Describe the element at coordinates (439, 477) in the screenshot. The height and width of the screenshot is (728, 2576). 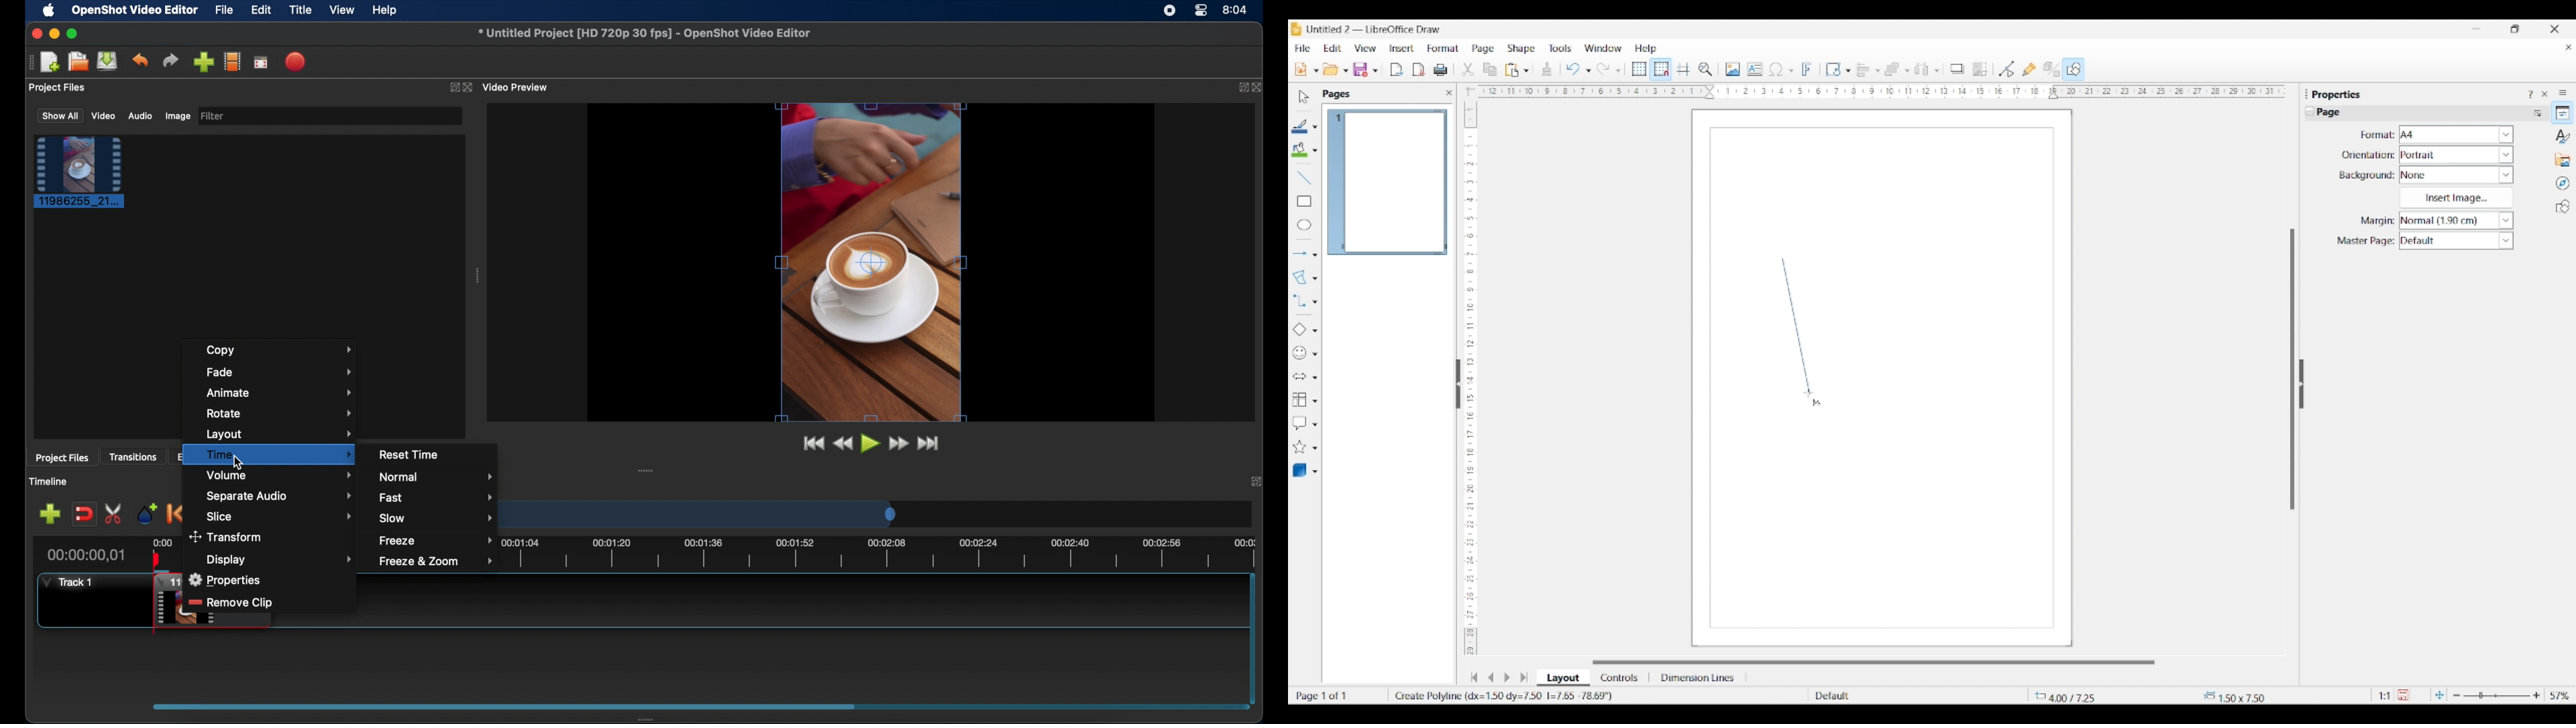
I see `normal menu` at that location.